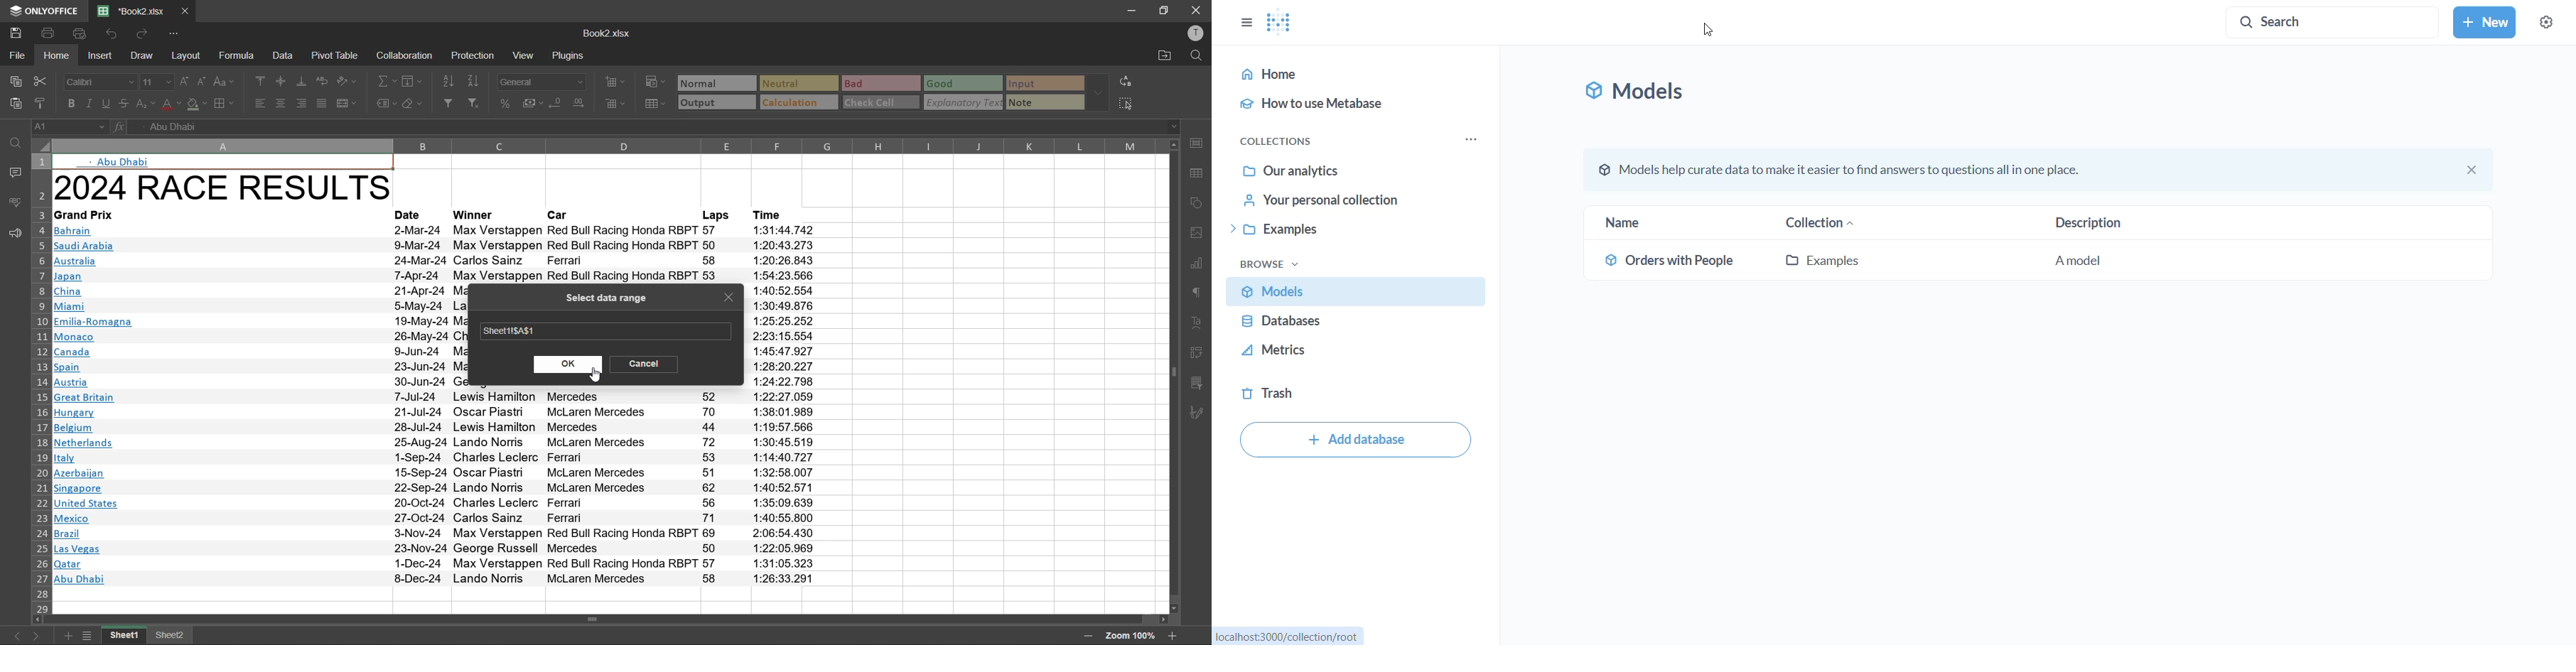  What do you see at coordinates (122, 104) in the screenshot?
I see `strikethrough` at bounding box center [122, 104].